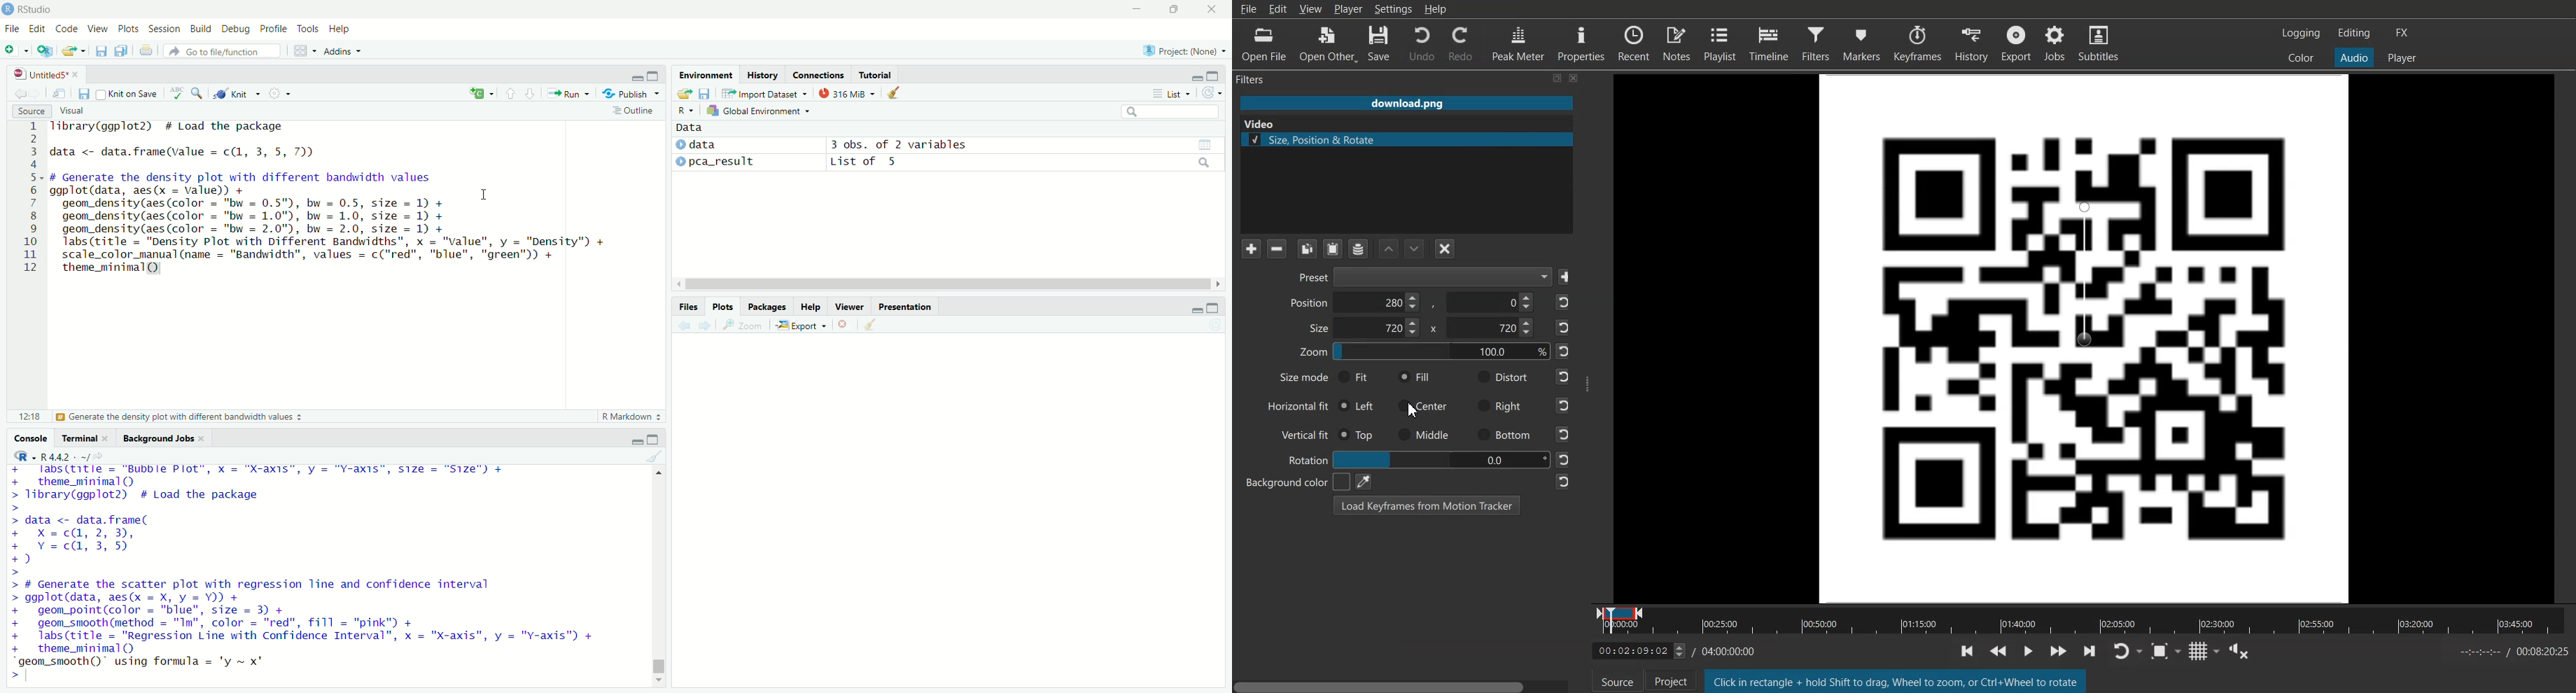 This screenshot has height=700, width=2576. I want to click on Publish, so click(630, 92).